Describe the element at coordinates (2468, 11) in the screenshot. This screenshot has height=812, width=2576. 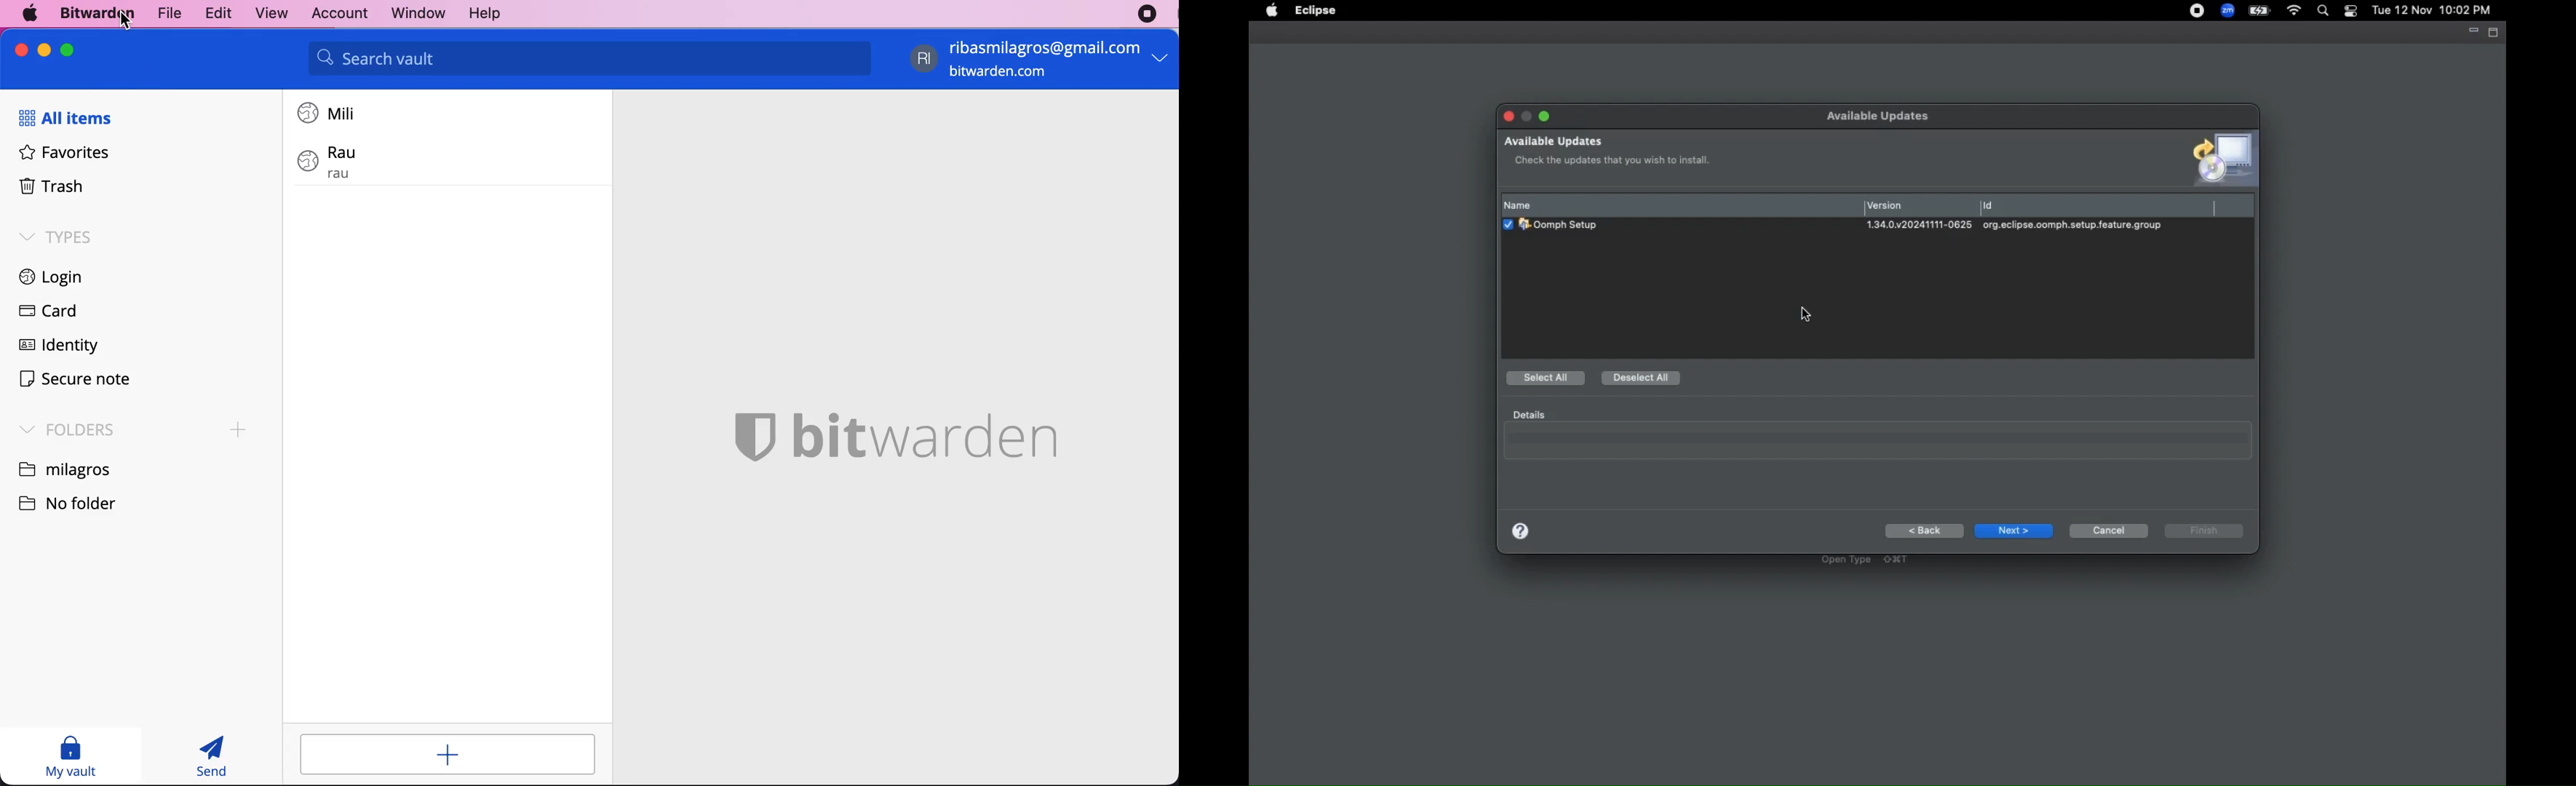
I see `10:02 pm ` at that location.